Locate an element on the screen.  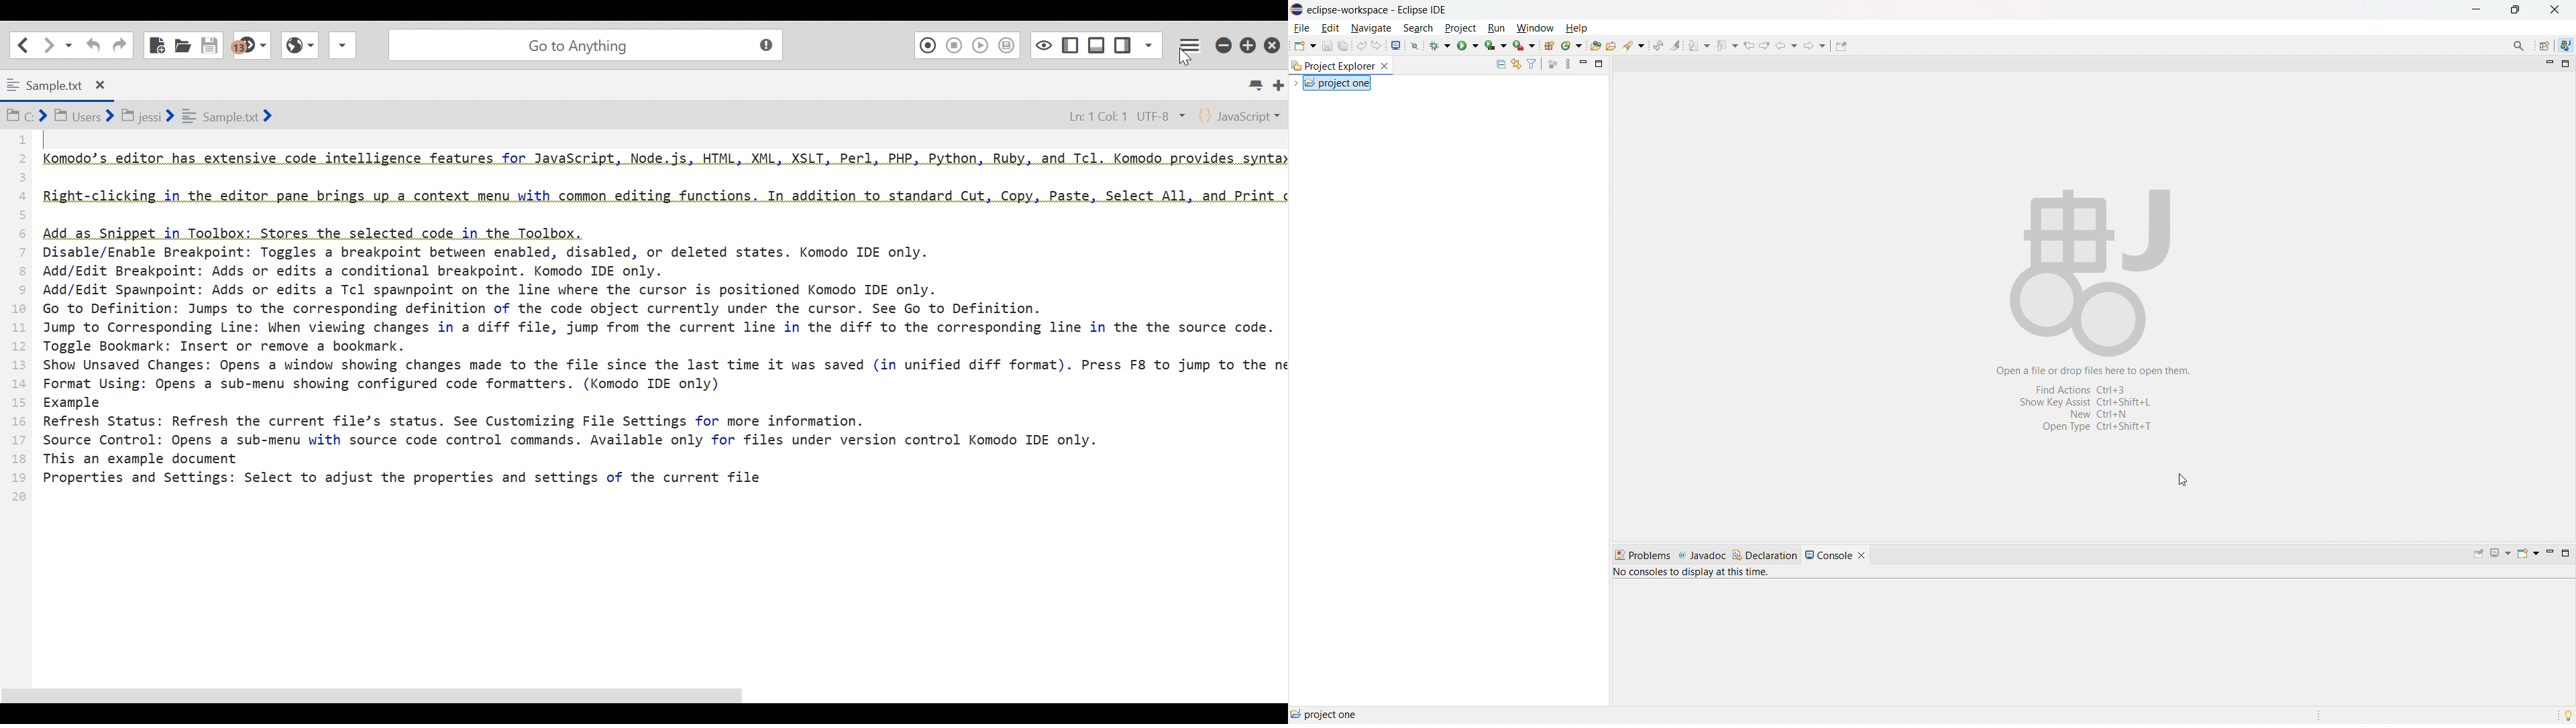
minimize is located at coordinates (2516, 10).